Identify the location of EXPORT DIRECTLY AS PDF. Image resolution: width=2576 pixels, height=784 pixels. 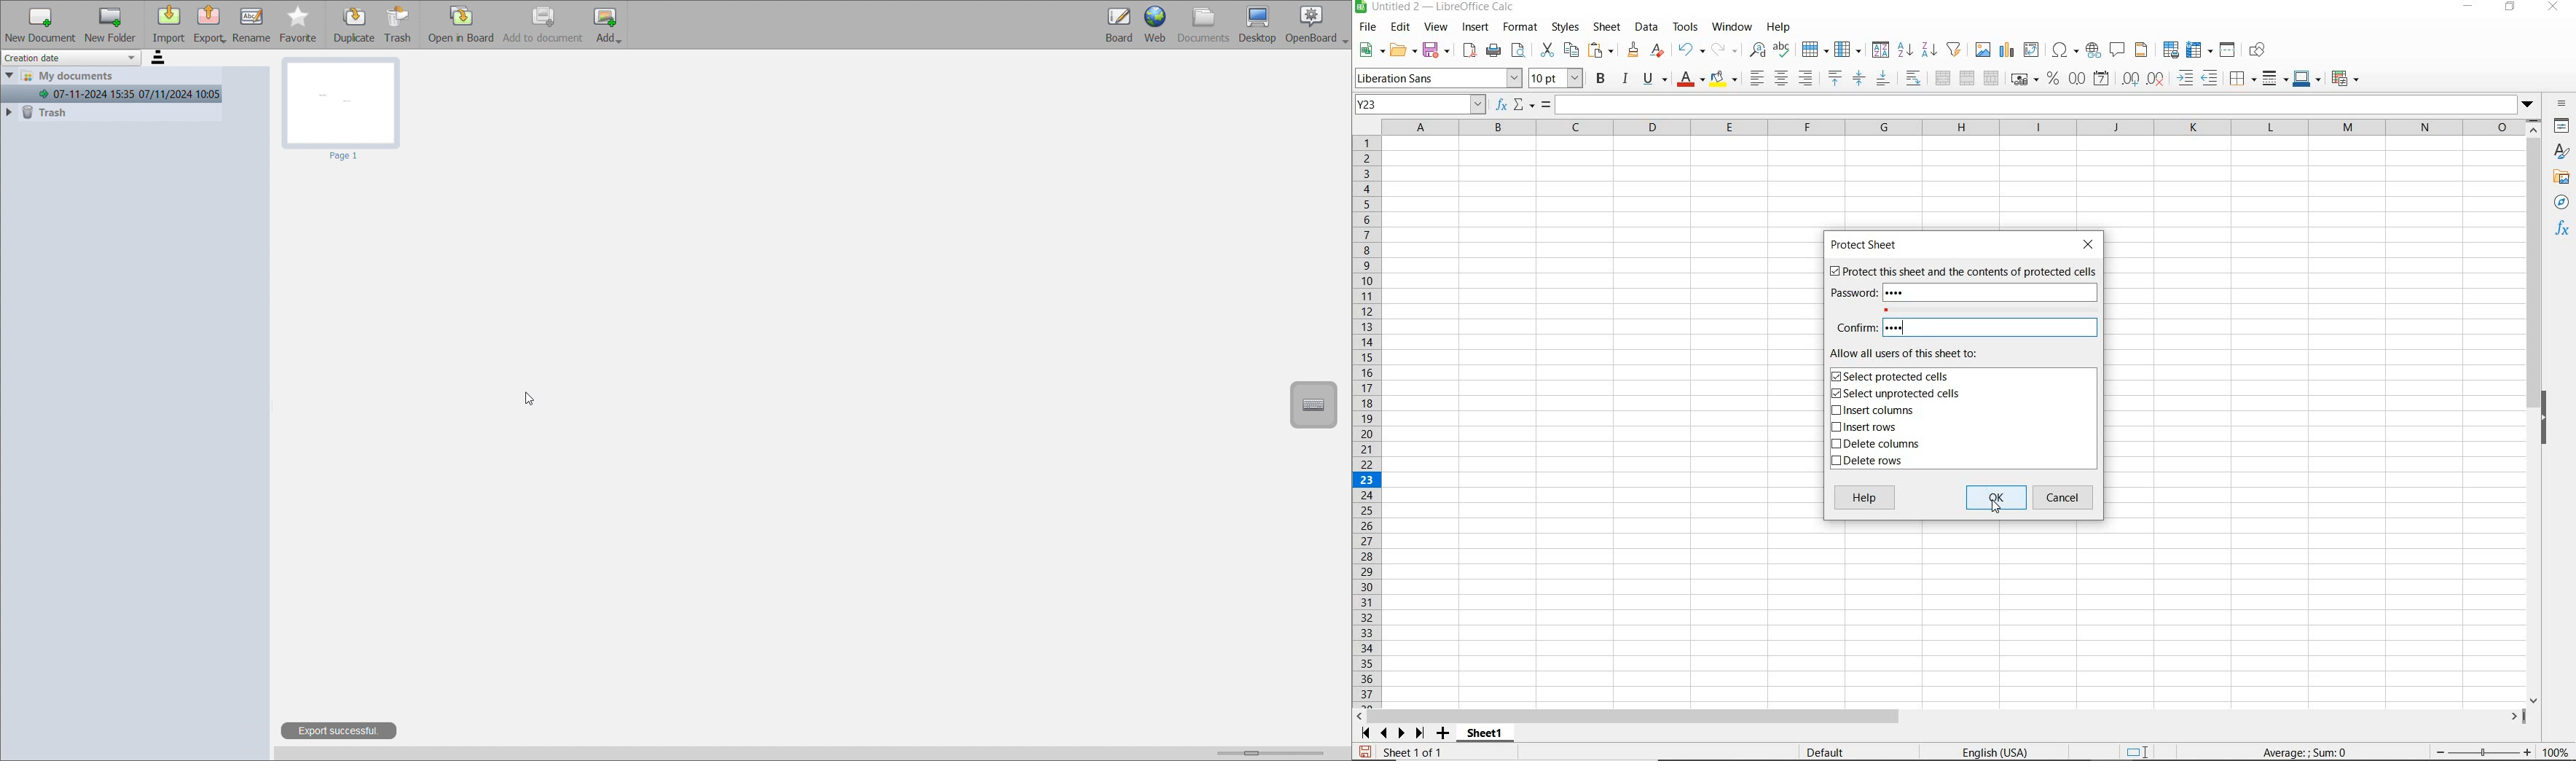
(1469, 52).